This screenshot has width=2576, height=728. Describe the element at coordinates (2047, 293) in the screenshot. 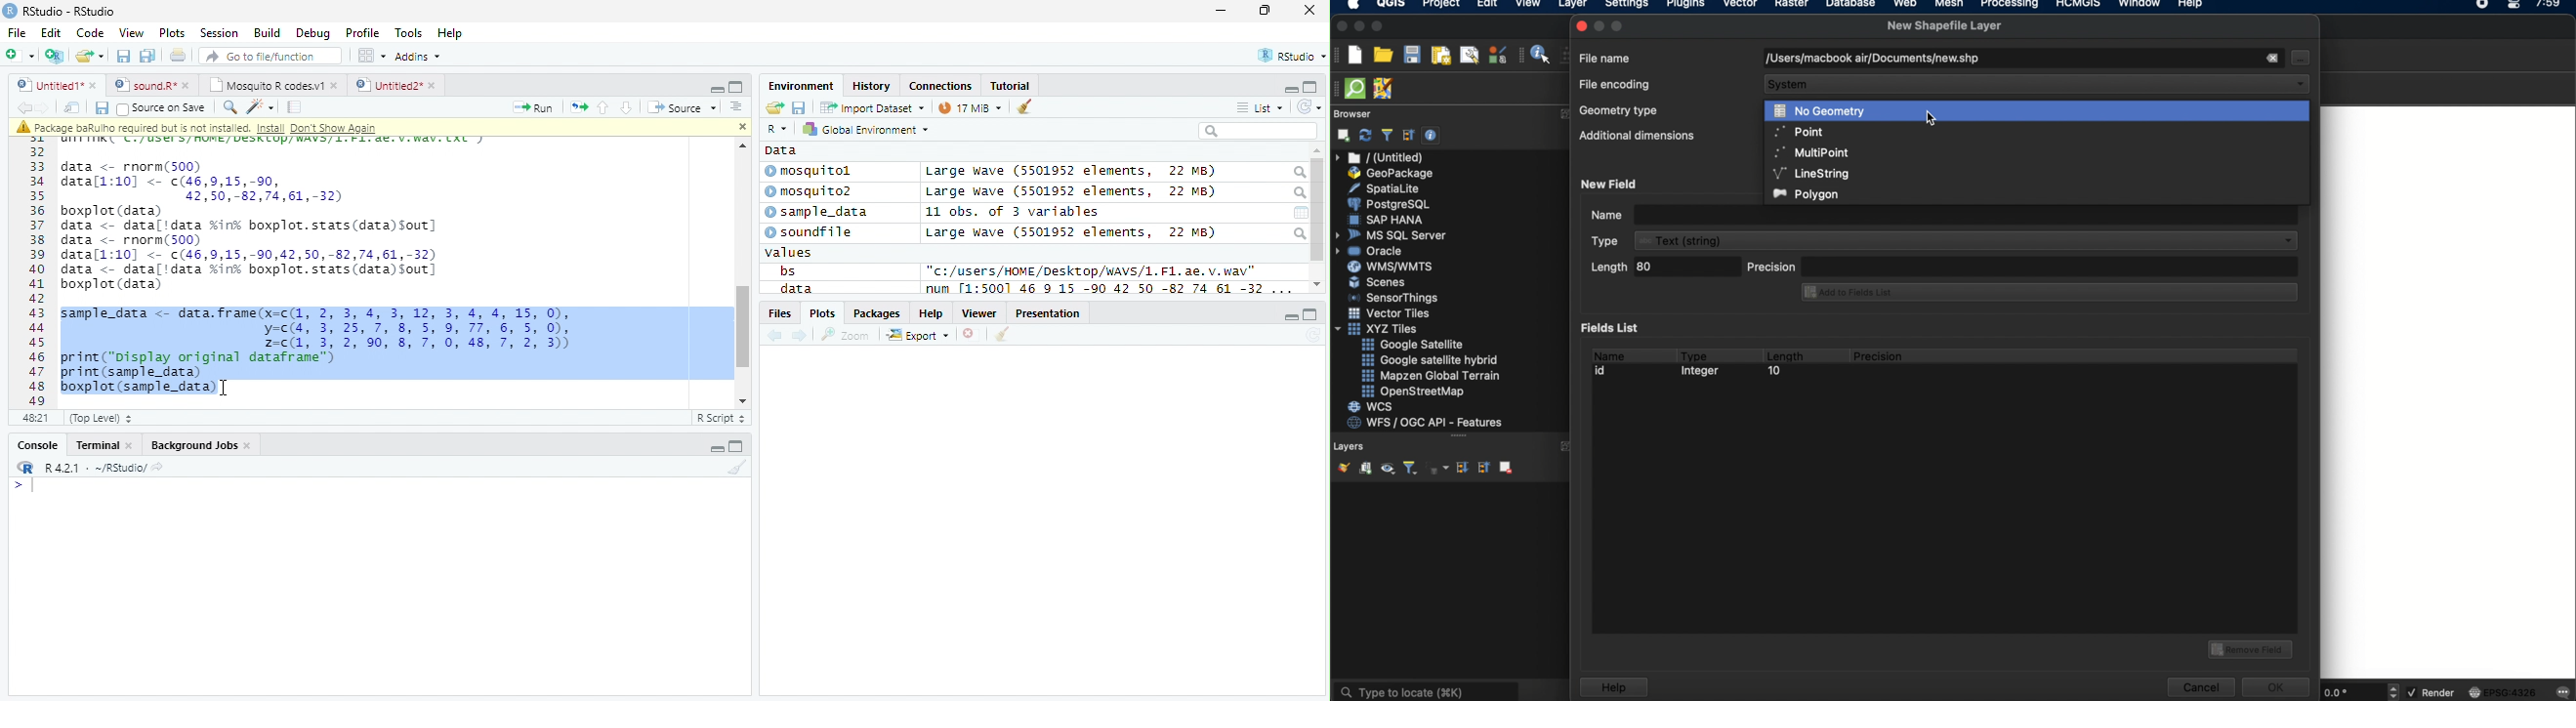

I see `inactive add fields list icon` at that location.